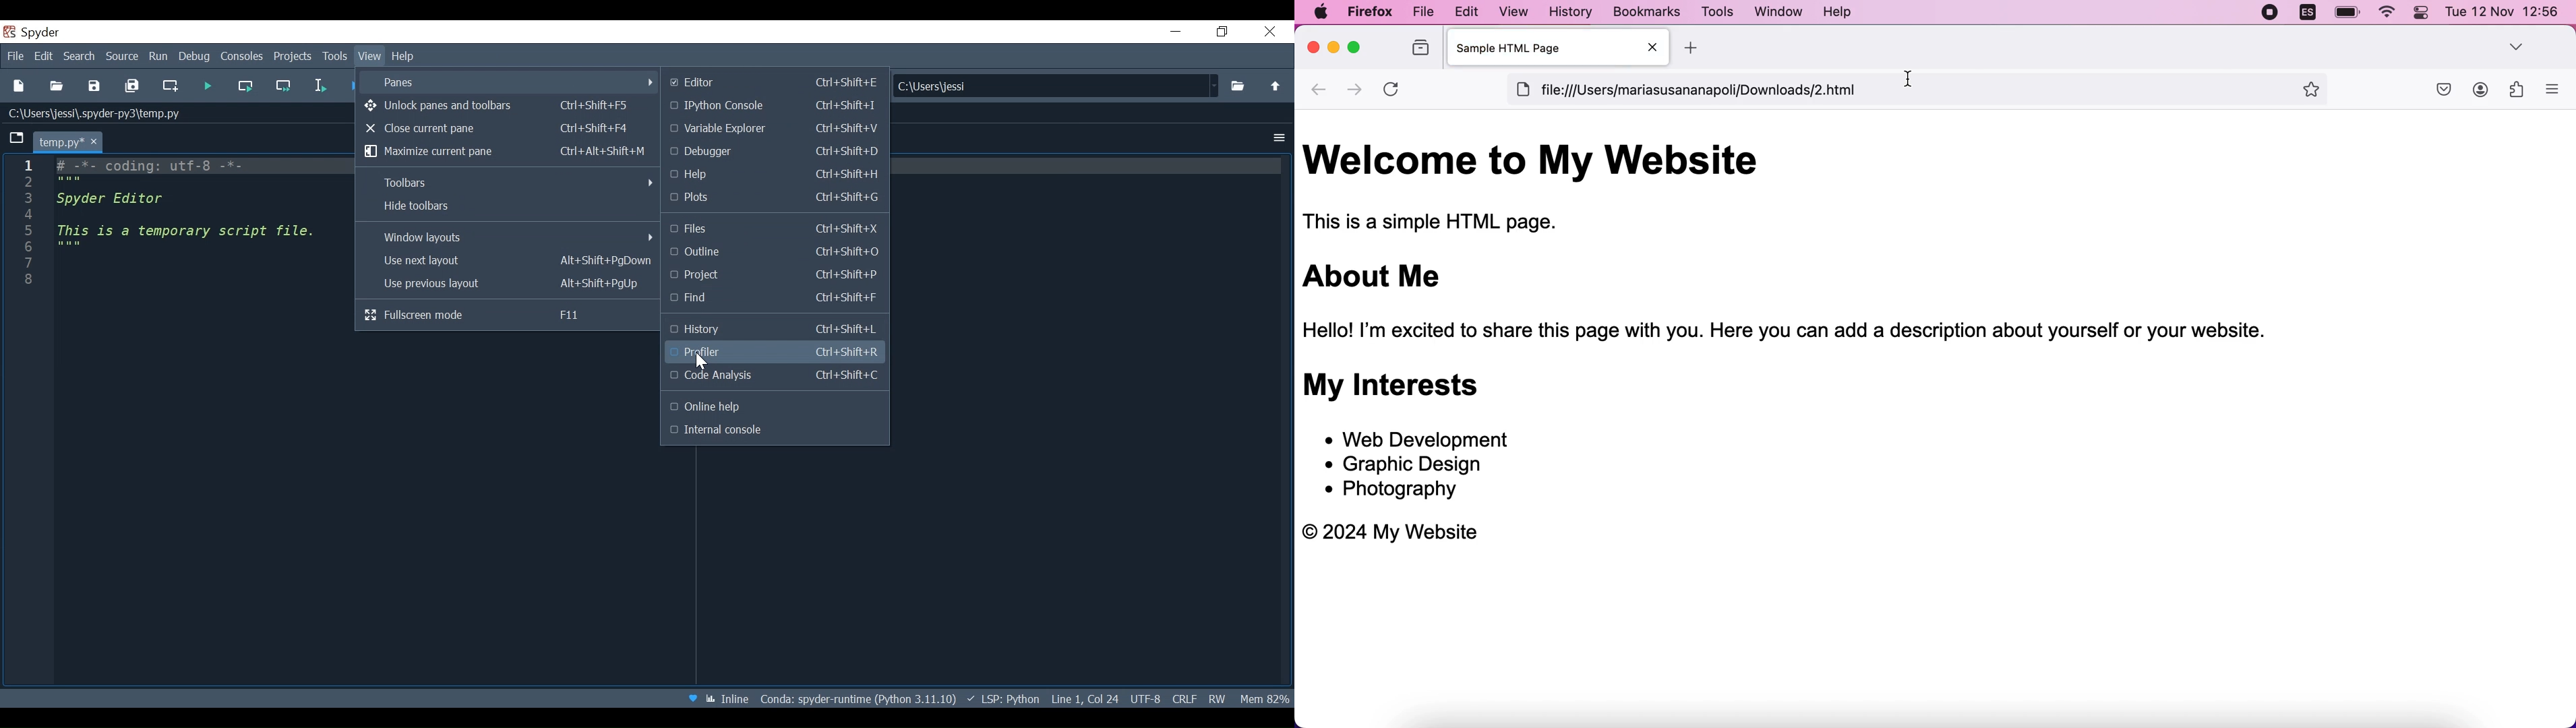 Image resolution: width=2576 pixels, height=728 pixels. I want to click on open application, so click(2558, 89).